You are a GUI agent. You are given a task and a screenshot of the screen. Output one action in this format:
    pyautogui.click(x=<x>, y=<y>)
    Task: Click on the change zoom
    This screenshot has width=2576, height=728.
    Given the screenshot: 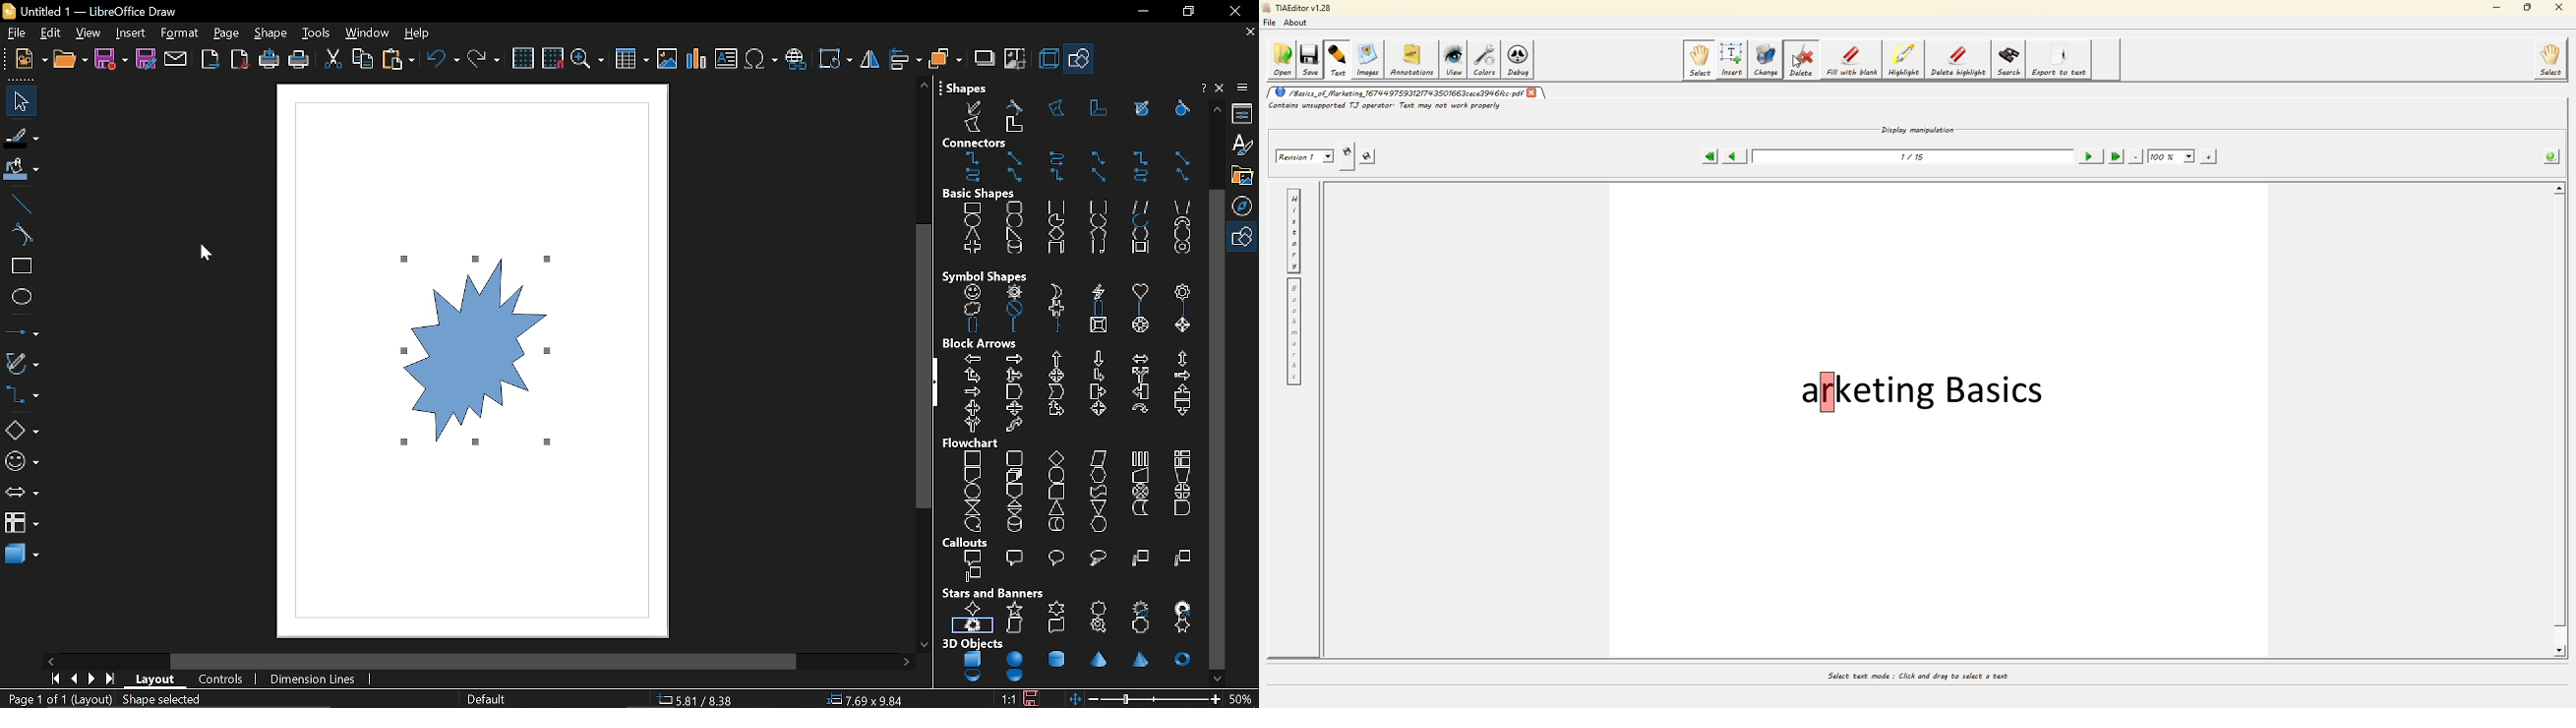 What is the action you would take?
    pyautogui.click(x=1146, y=699)
    